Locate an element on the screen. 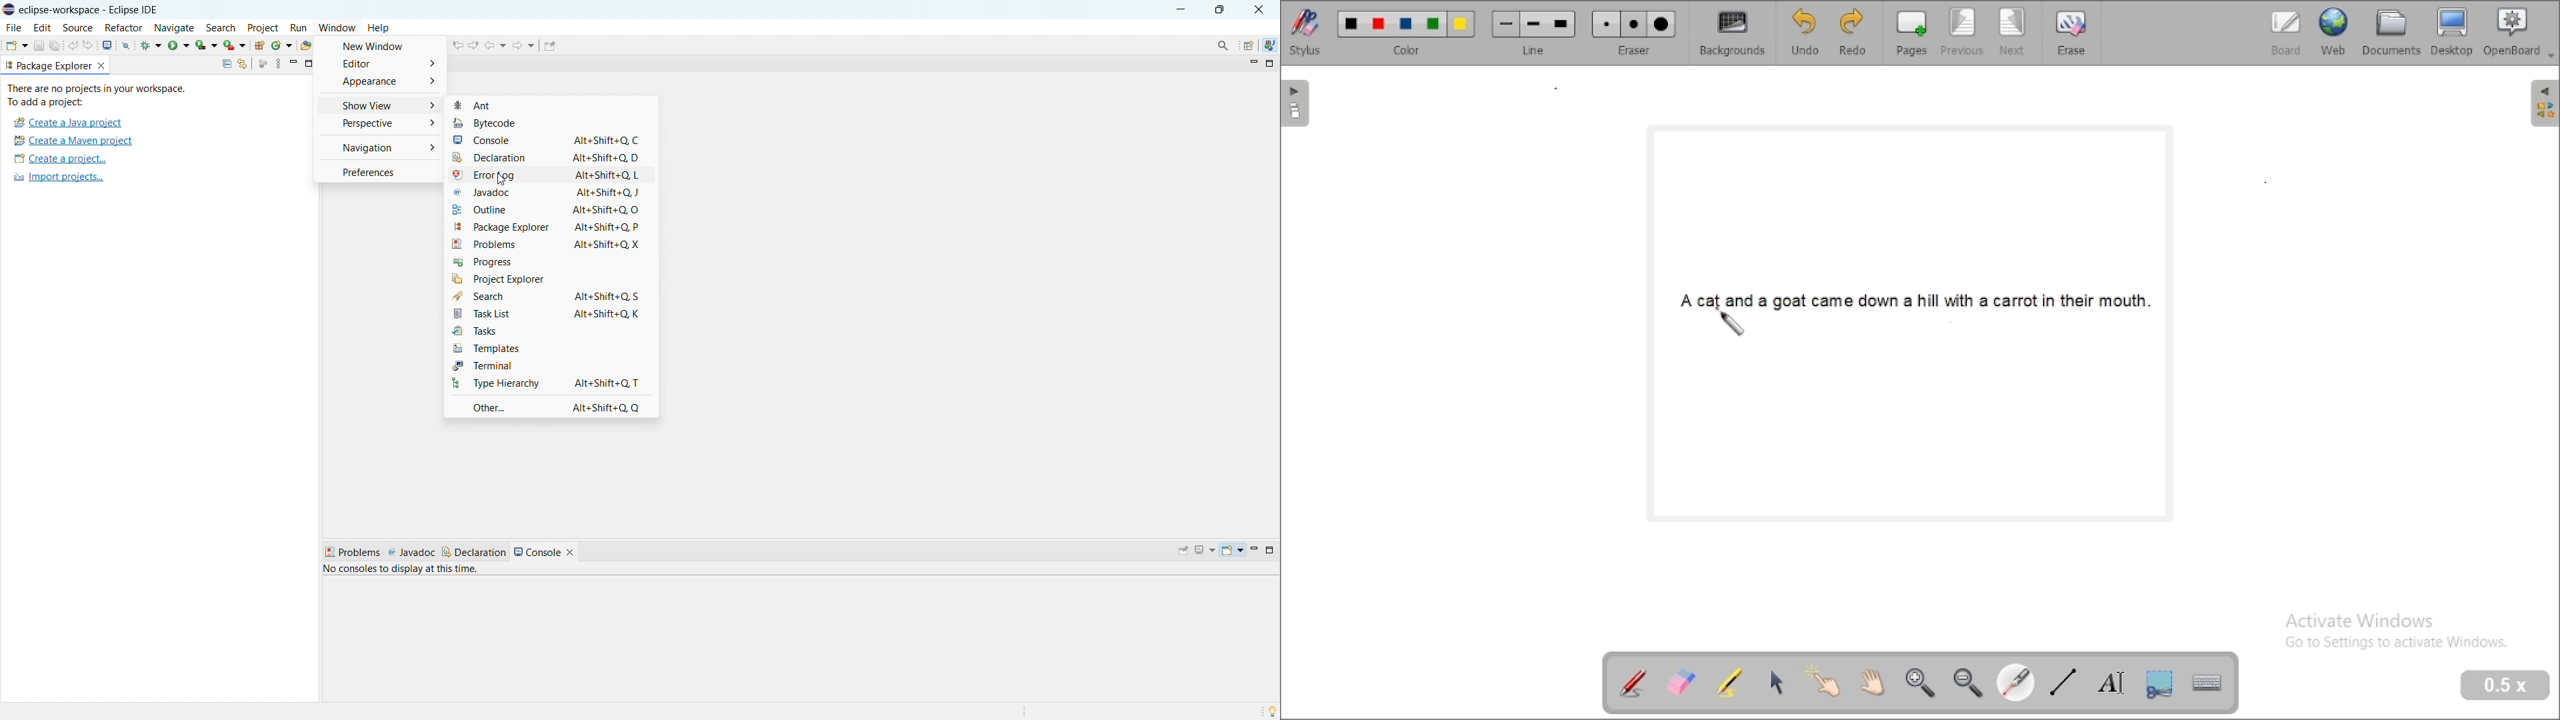 The image size is (2576, 728).  Outline Alt+Shift+Q, O is located at coordinates (546, 208).